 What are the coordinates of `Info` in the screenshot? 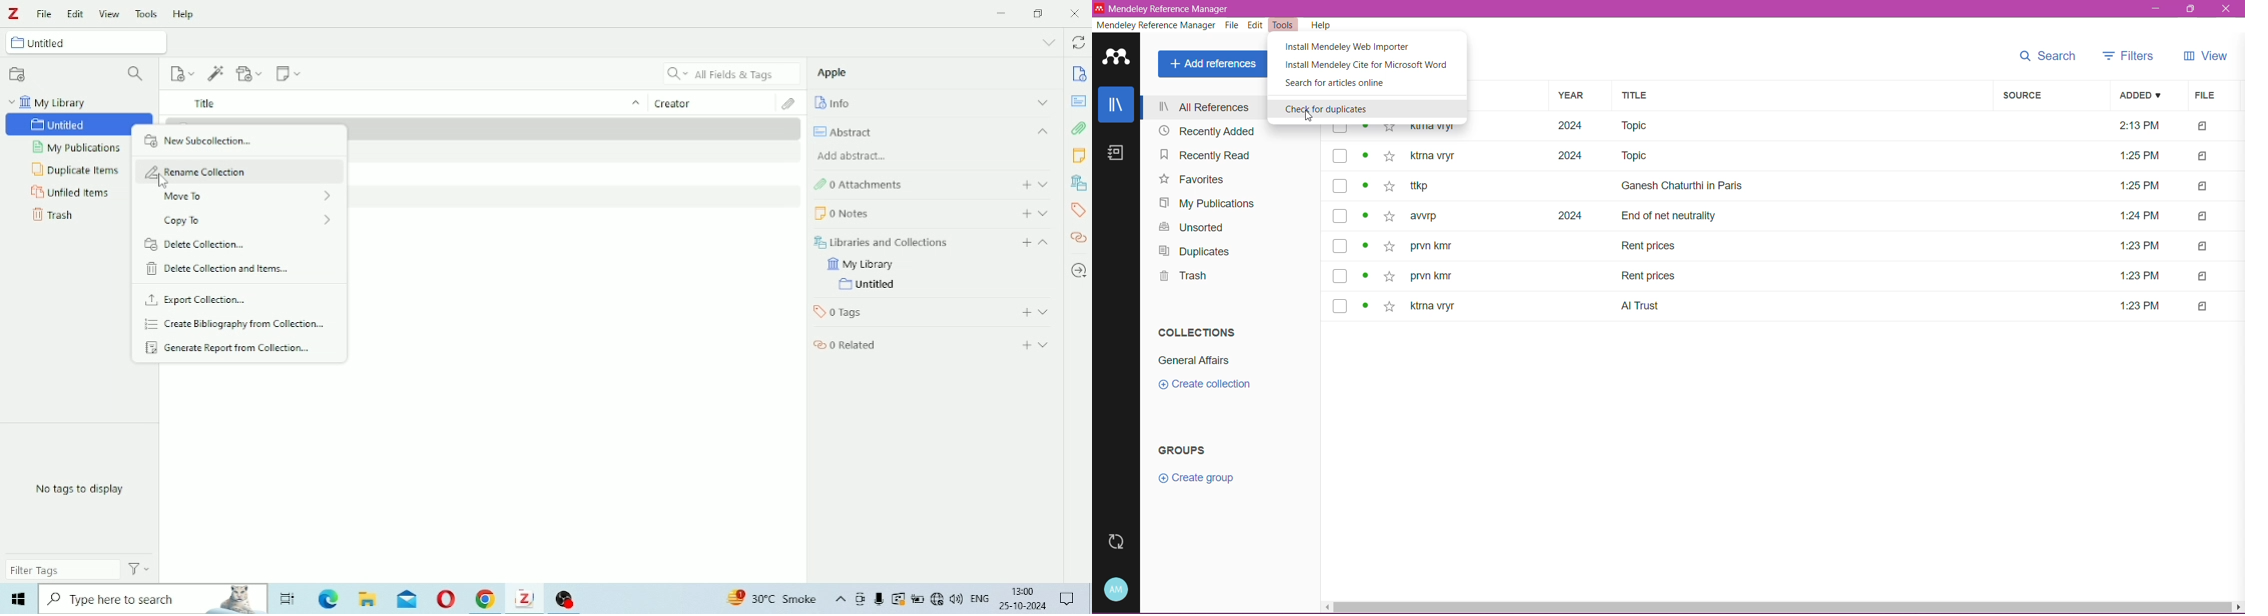 It's located at (931, 103).